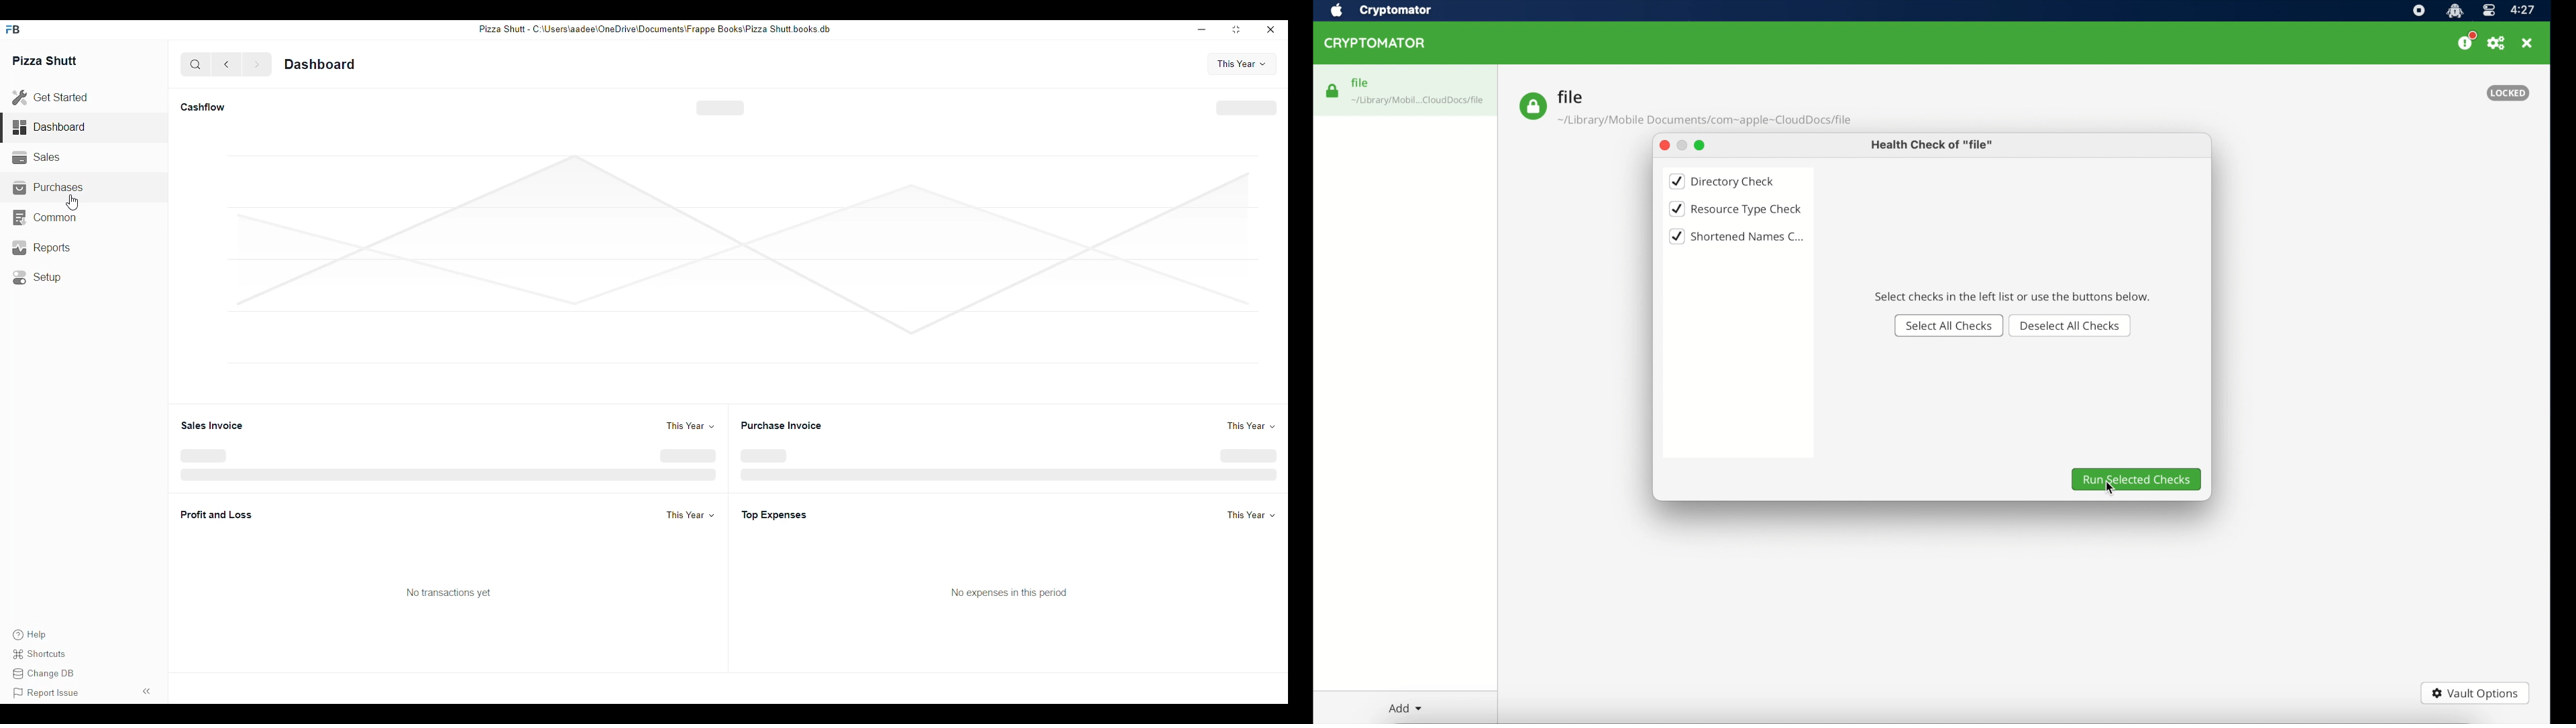 The height and width of the screenshot is (728, 2576). Describe the element at coordinates (2072, 325) in the screenshot. I see `deselect all checks` at that location.